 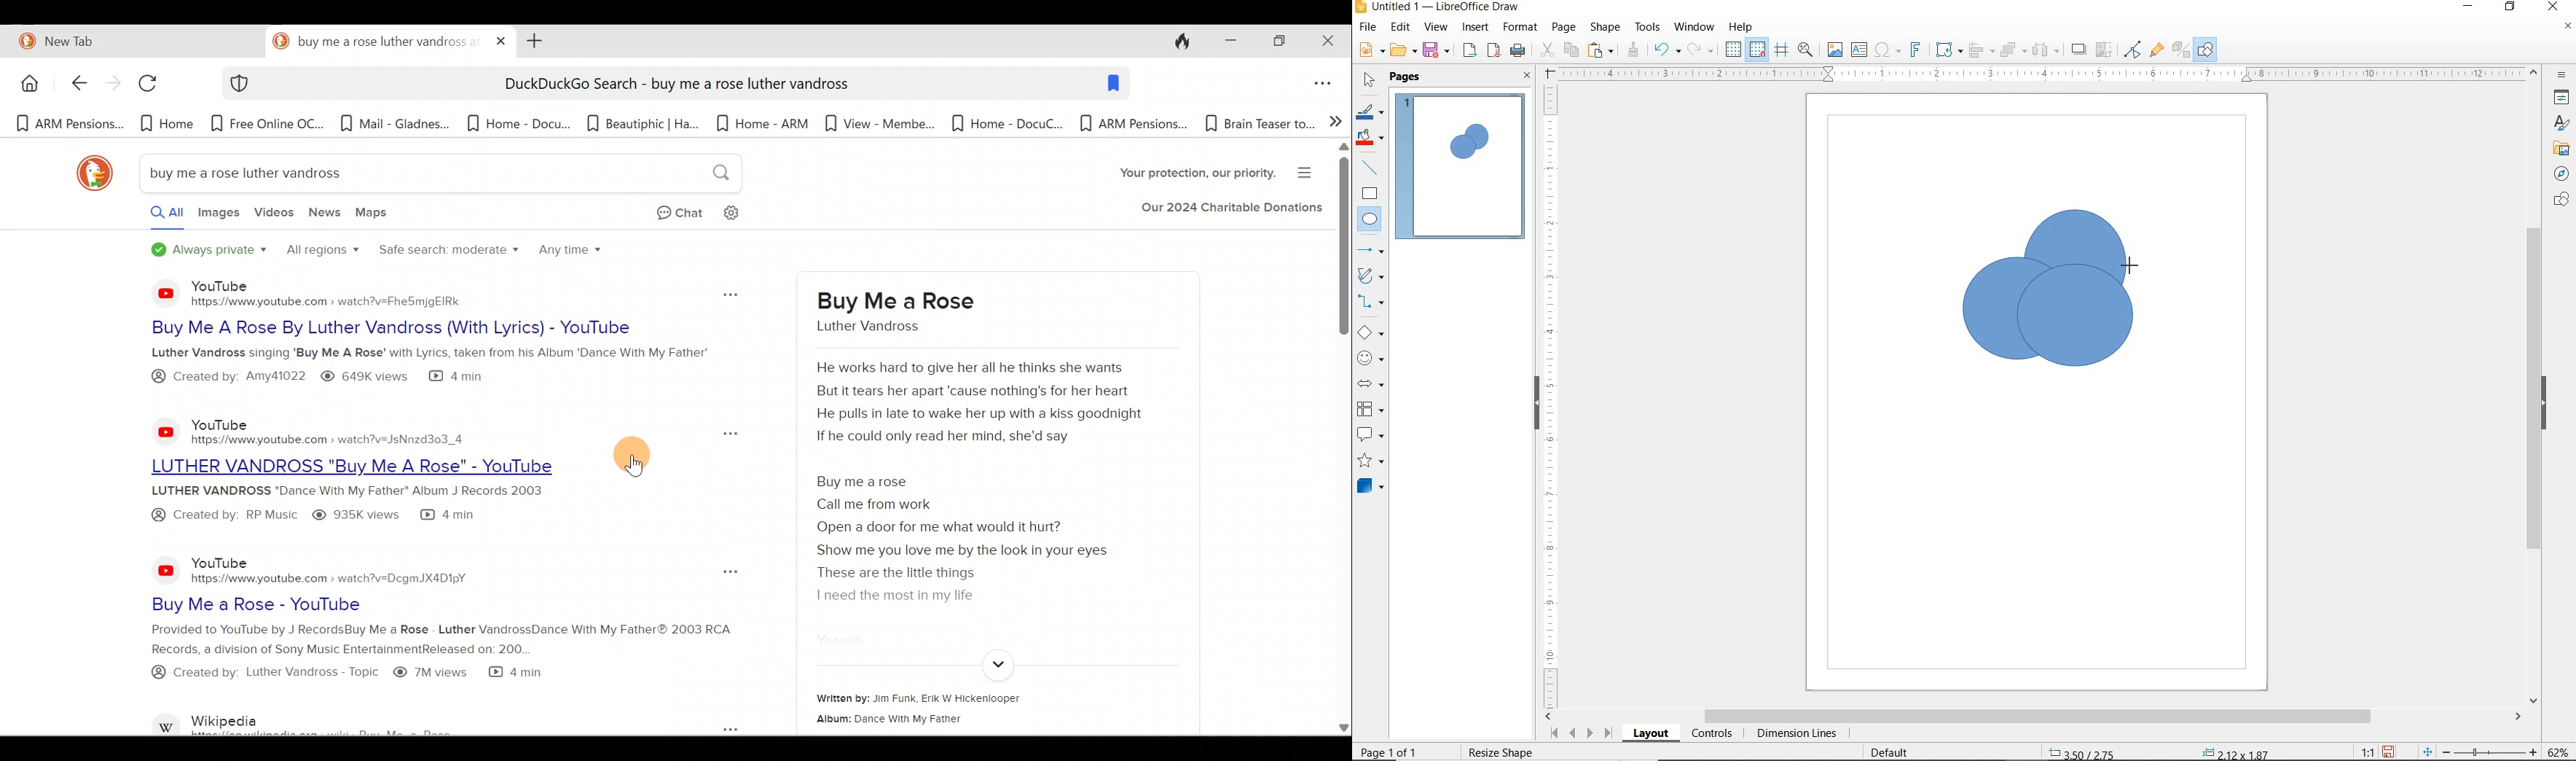 I want to click on Pop out, so click(x=726, y=572).